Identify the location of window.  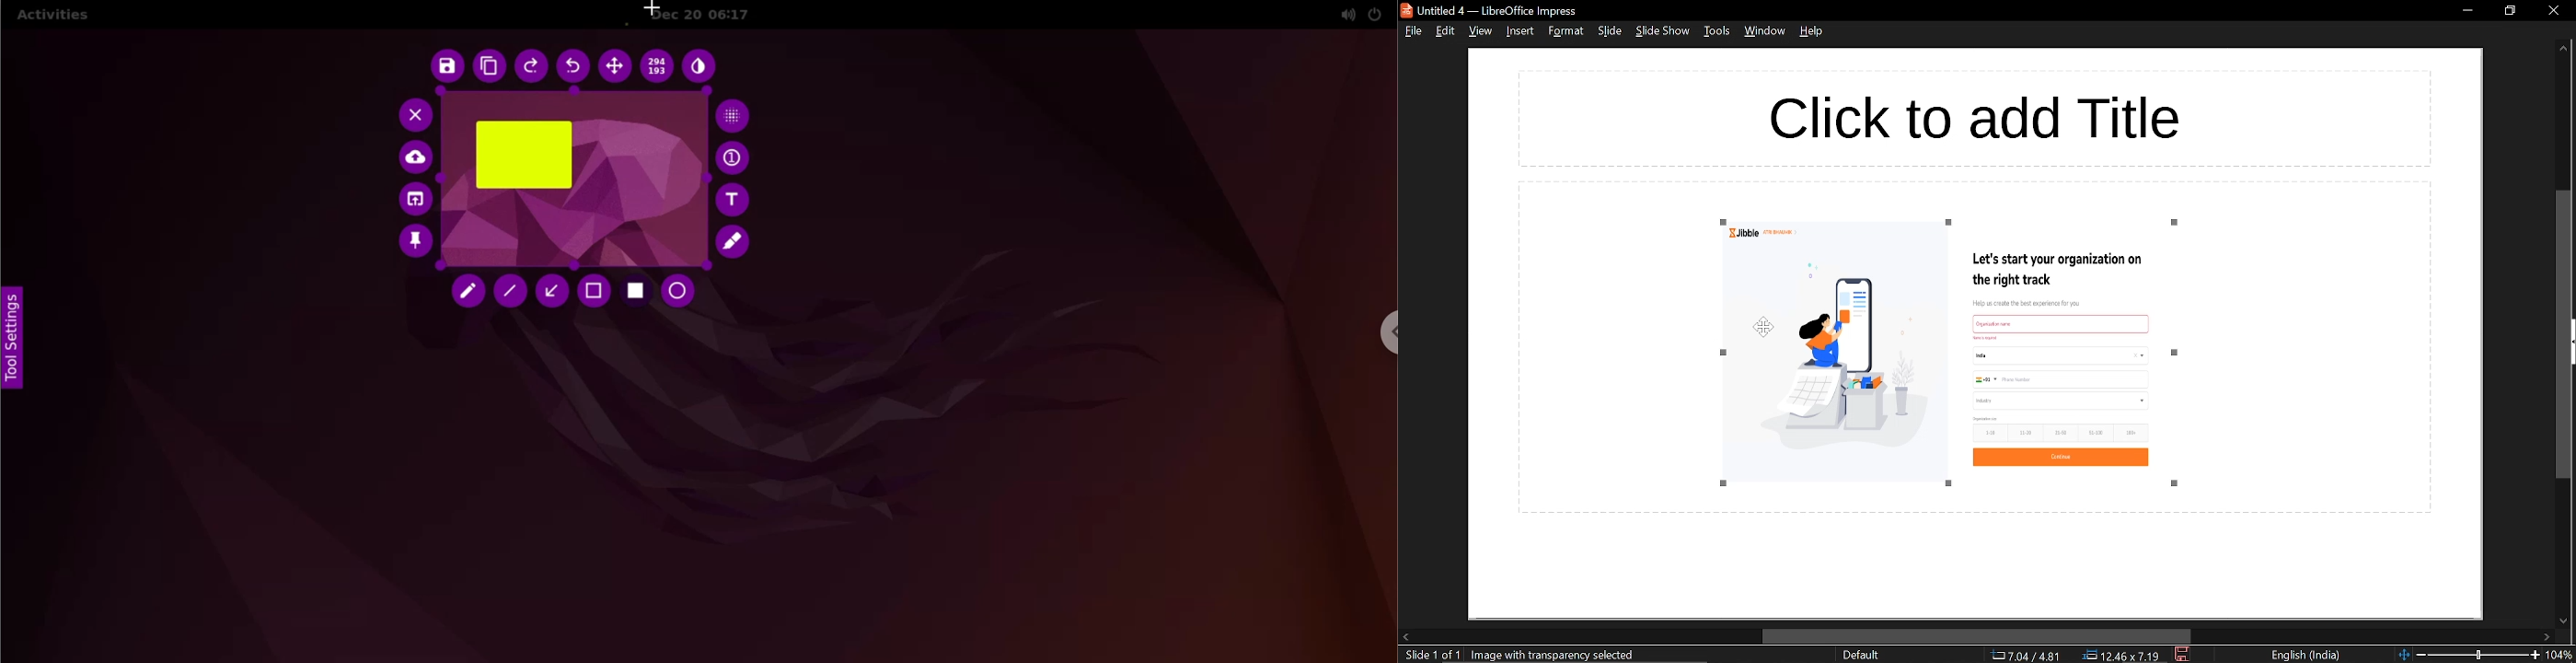
(1763, 33).